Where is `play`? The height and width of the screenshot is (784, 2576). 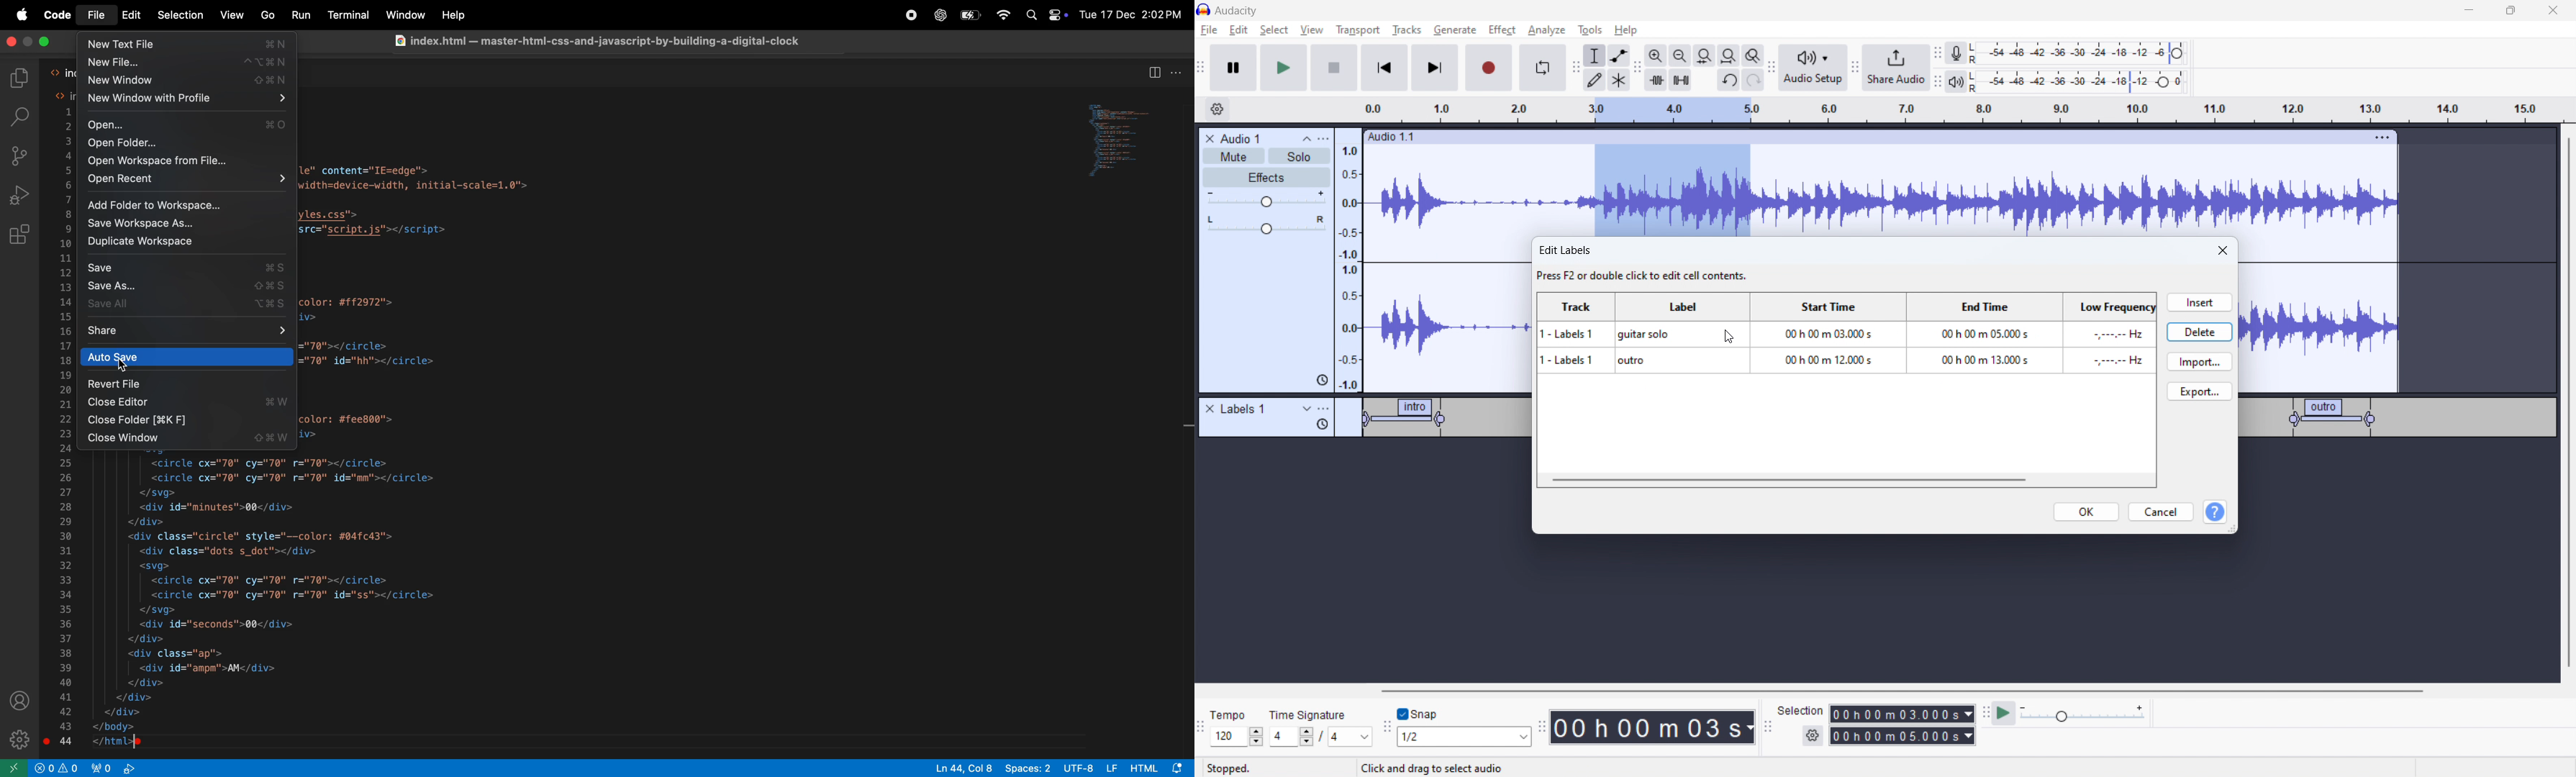
play is located at coordinates (1283, 67).